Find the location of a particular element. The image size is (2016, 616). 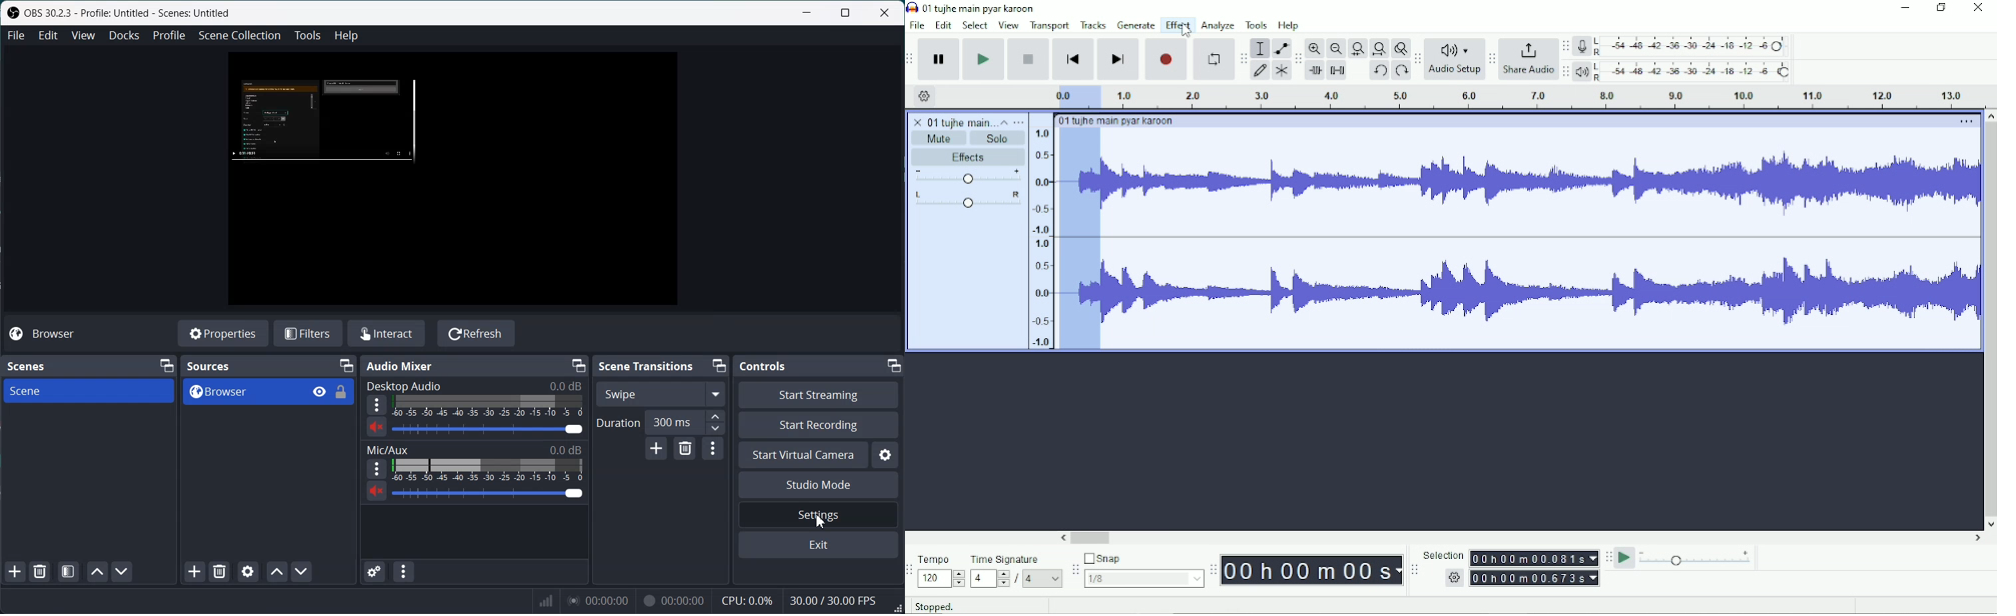

Exit is located at coordinates (820, 544).